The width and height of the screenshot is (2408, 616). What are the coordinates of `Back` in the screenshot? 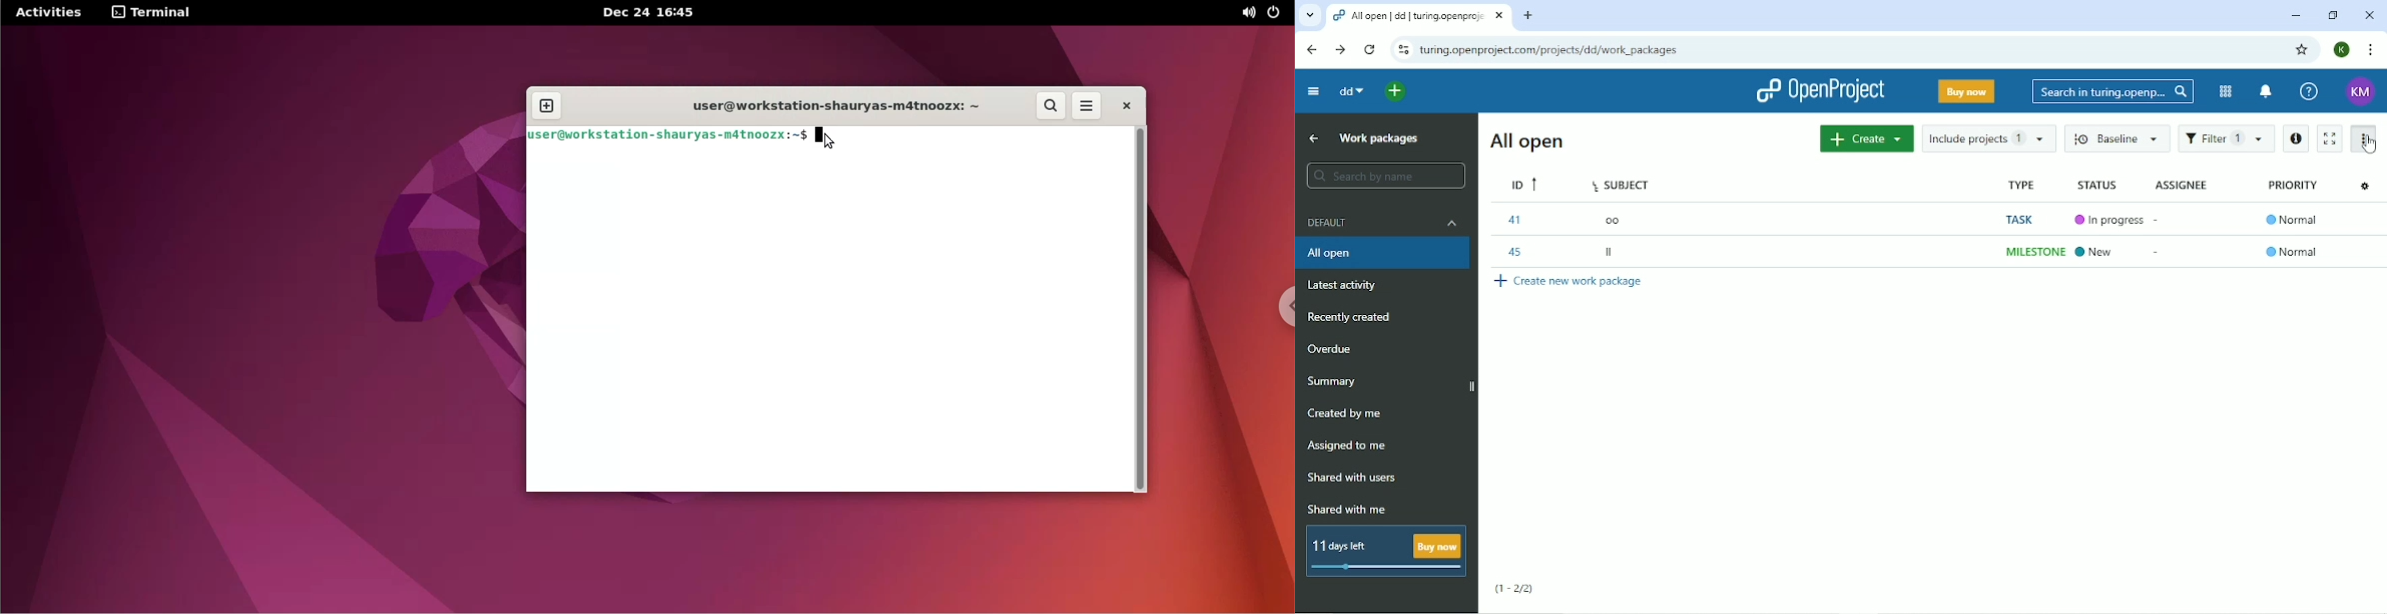 It's located at (1313, 49).